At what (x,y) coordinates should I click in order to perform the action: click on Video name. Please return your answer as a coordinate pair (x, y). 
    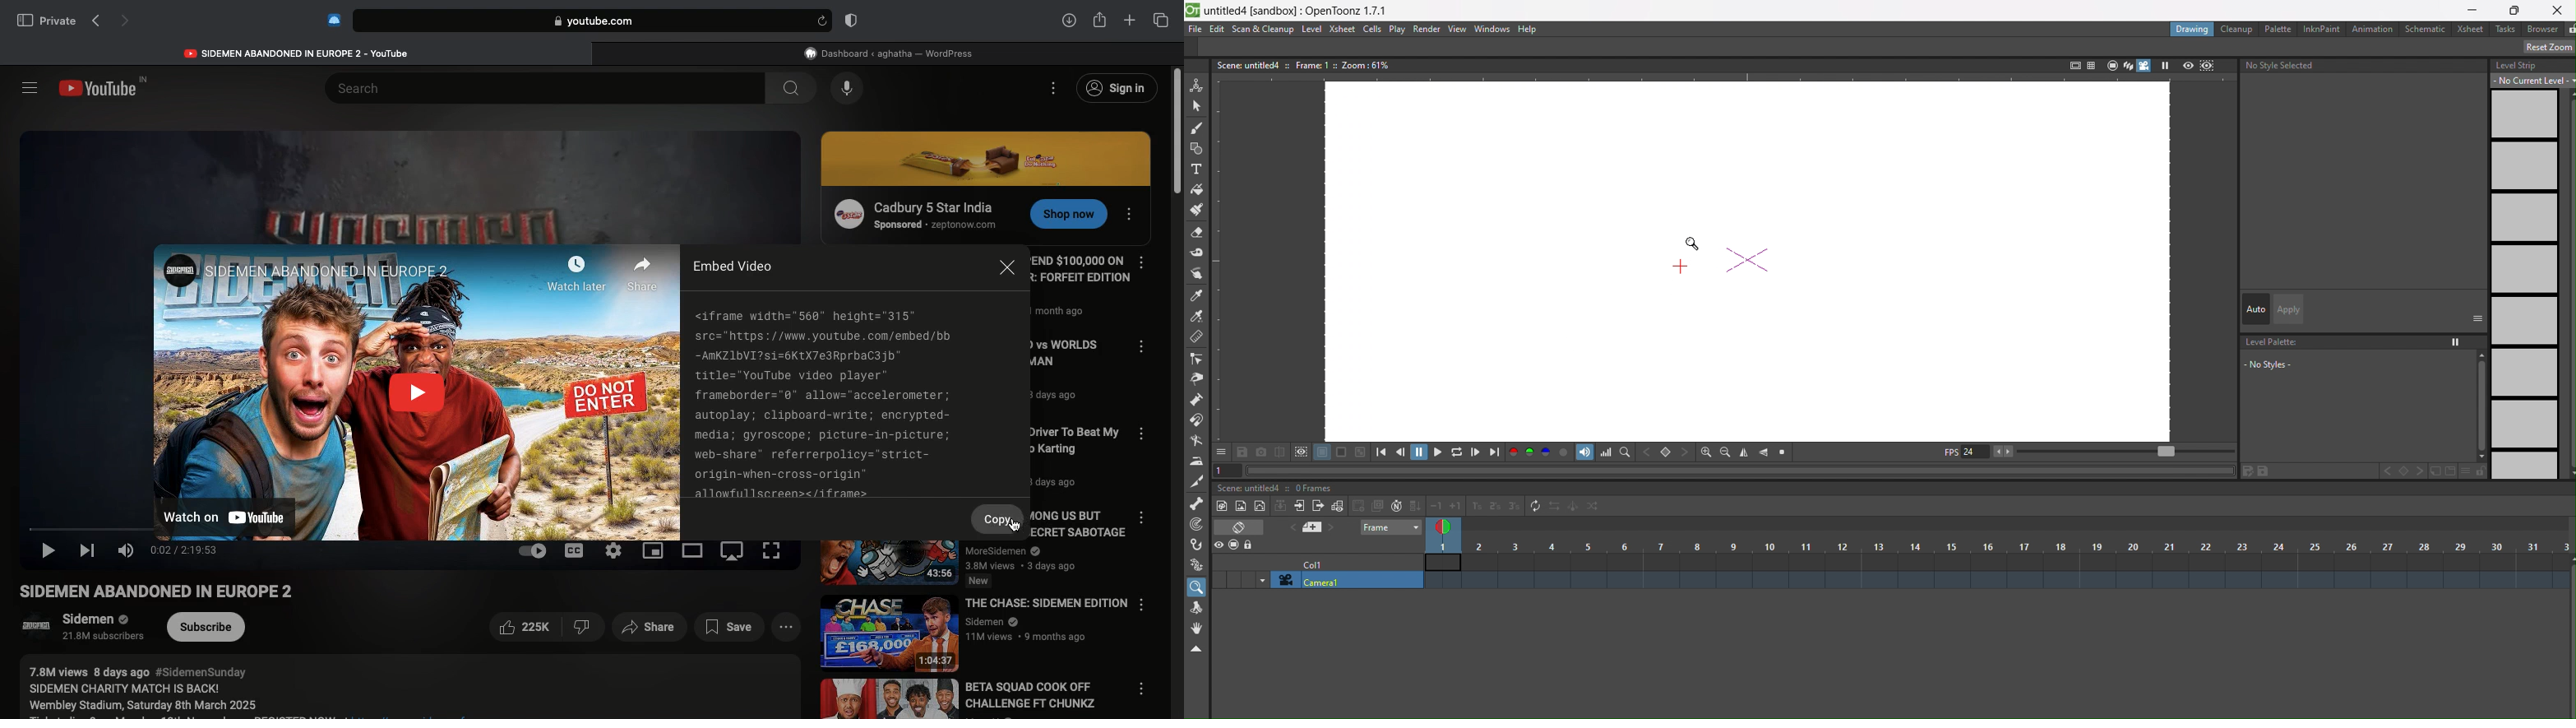
    Looking at the image, I should click on (968, 699).